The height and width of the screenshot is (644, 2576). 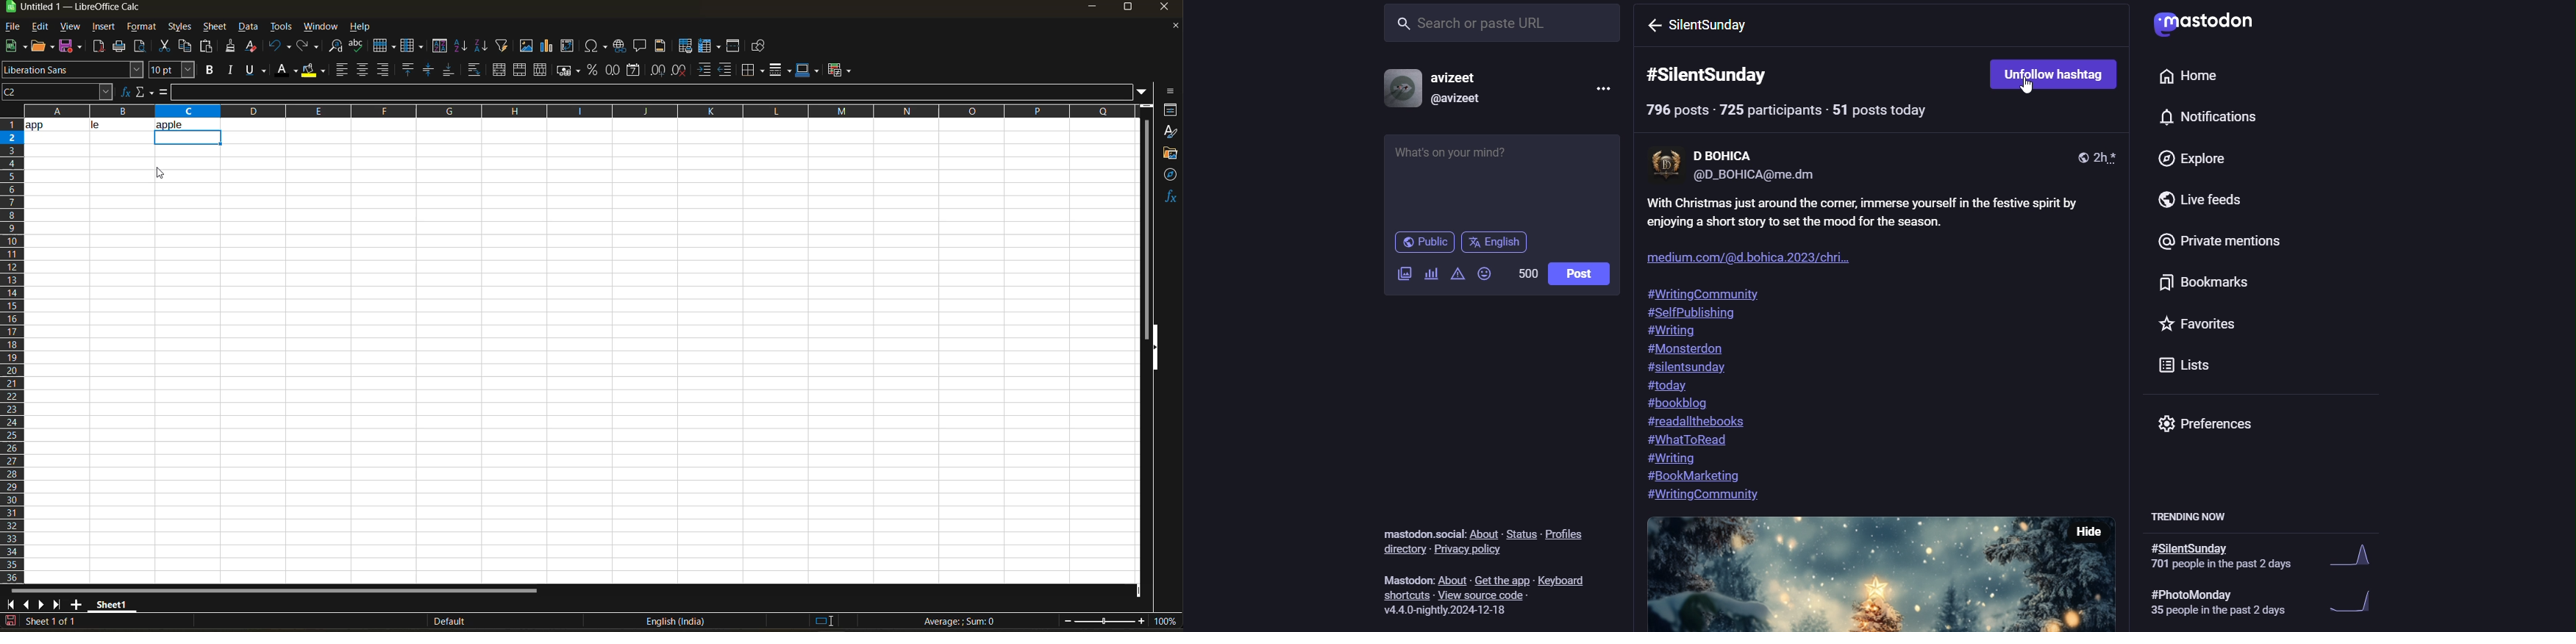 I want to click on font name, so click(x=73, y=70).